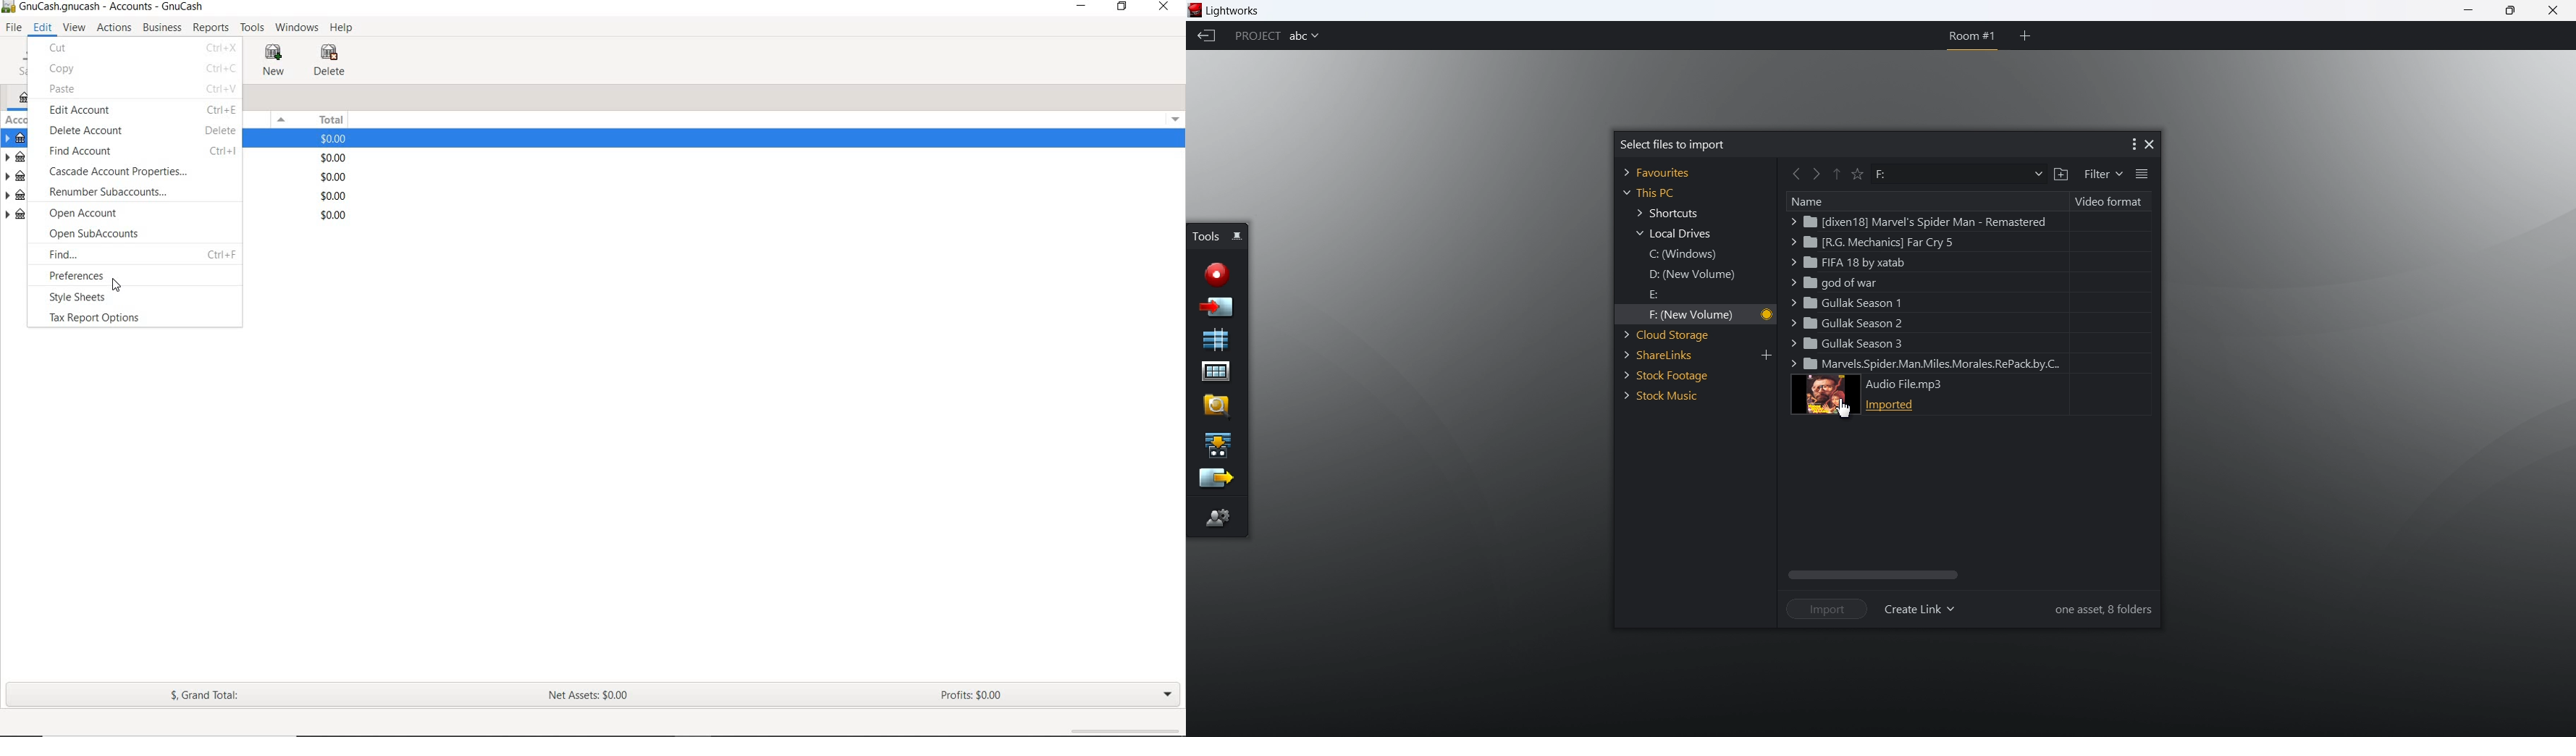 The height and width of the screenshot is (756, 2576). I want to click on new sequence, so click(1217, 340).